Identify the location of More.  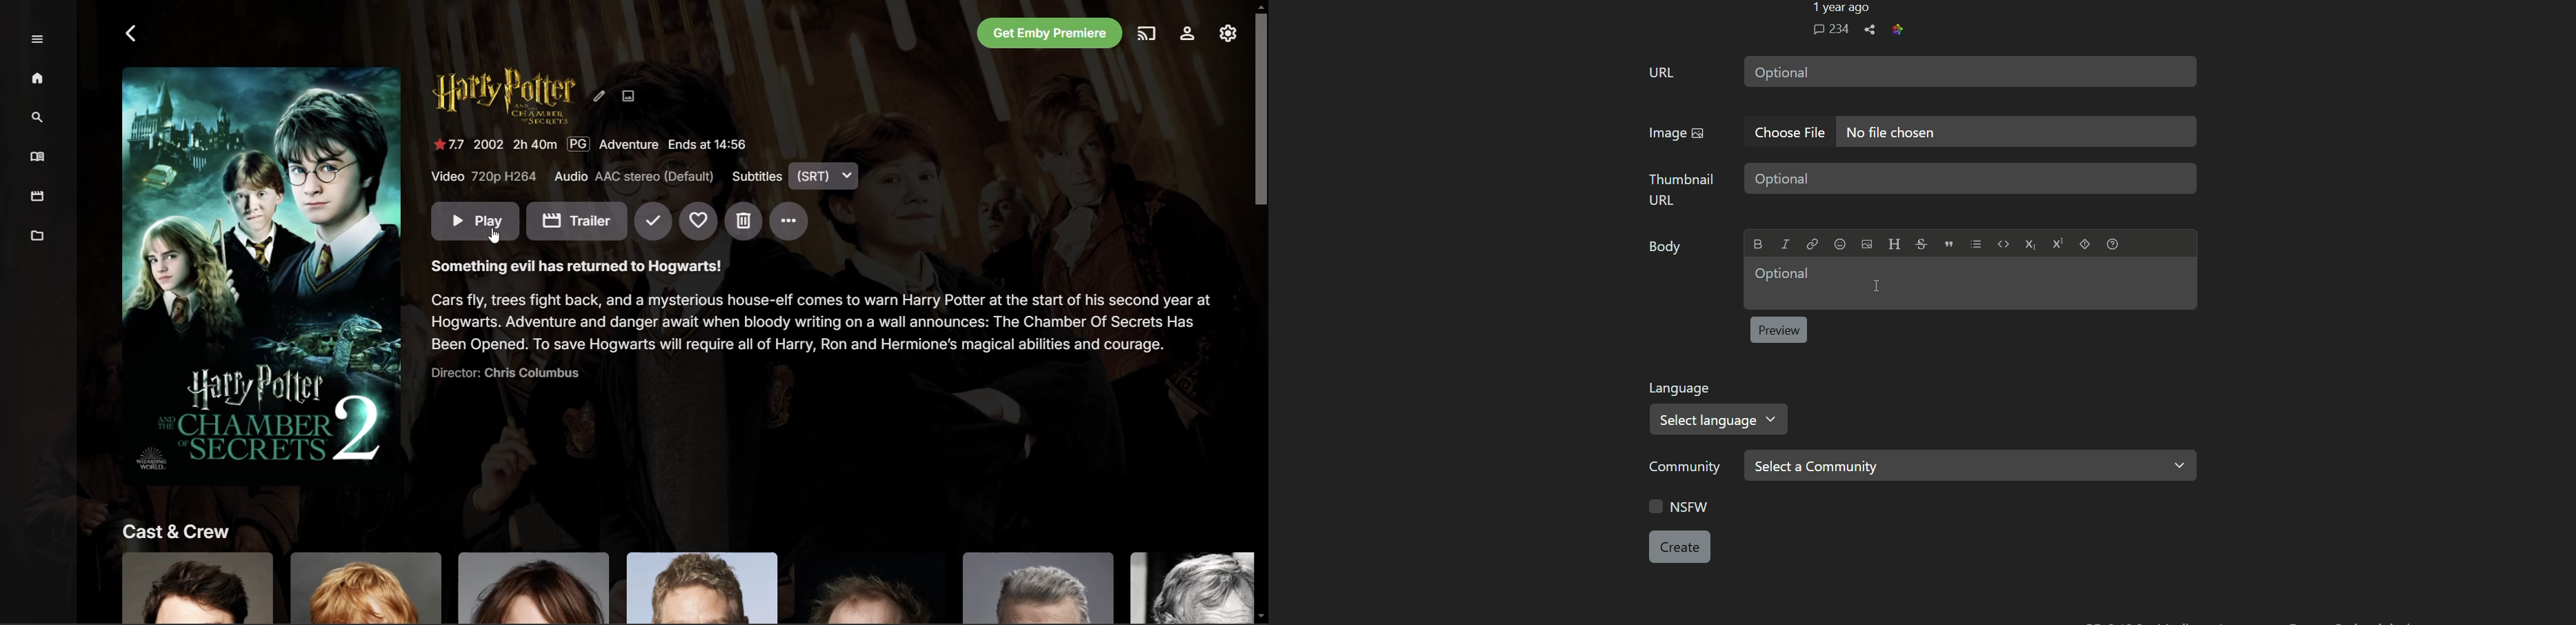
(788, 222).